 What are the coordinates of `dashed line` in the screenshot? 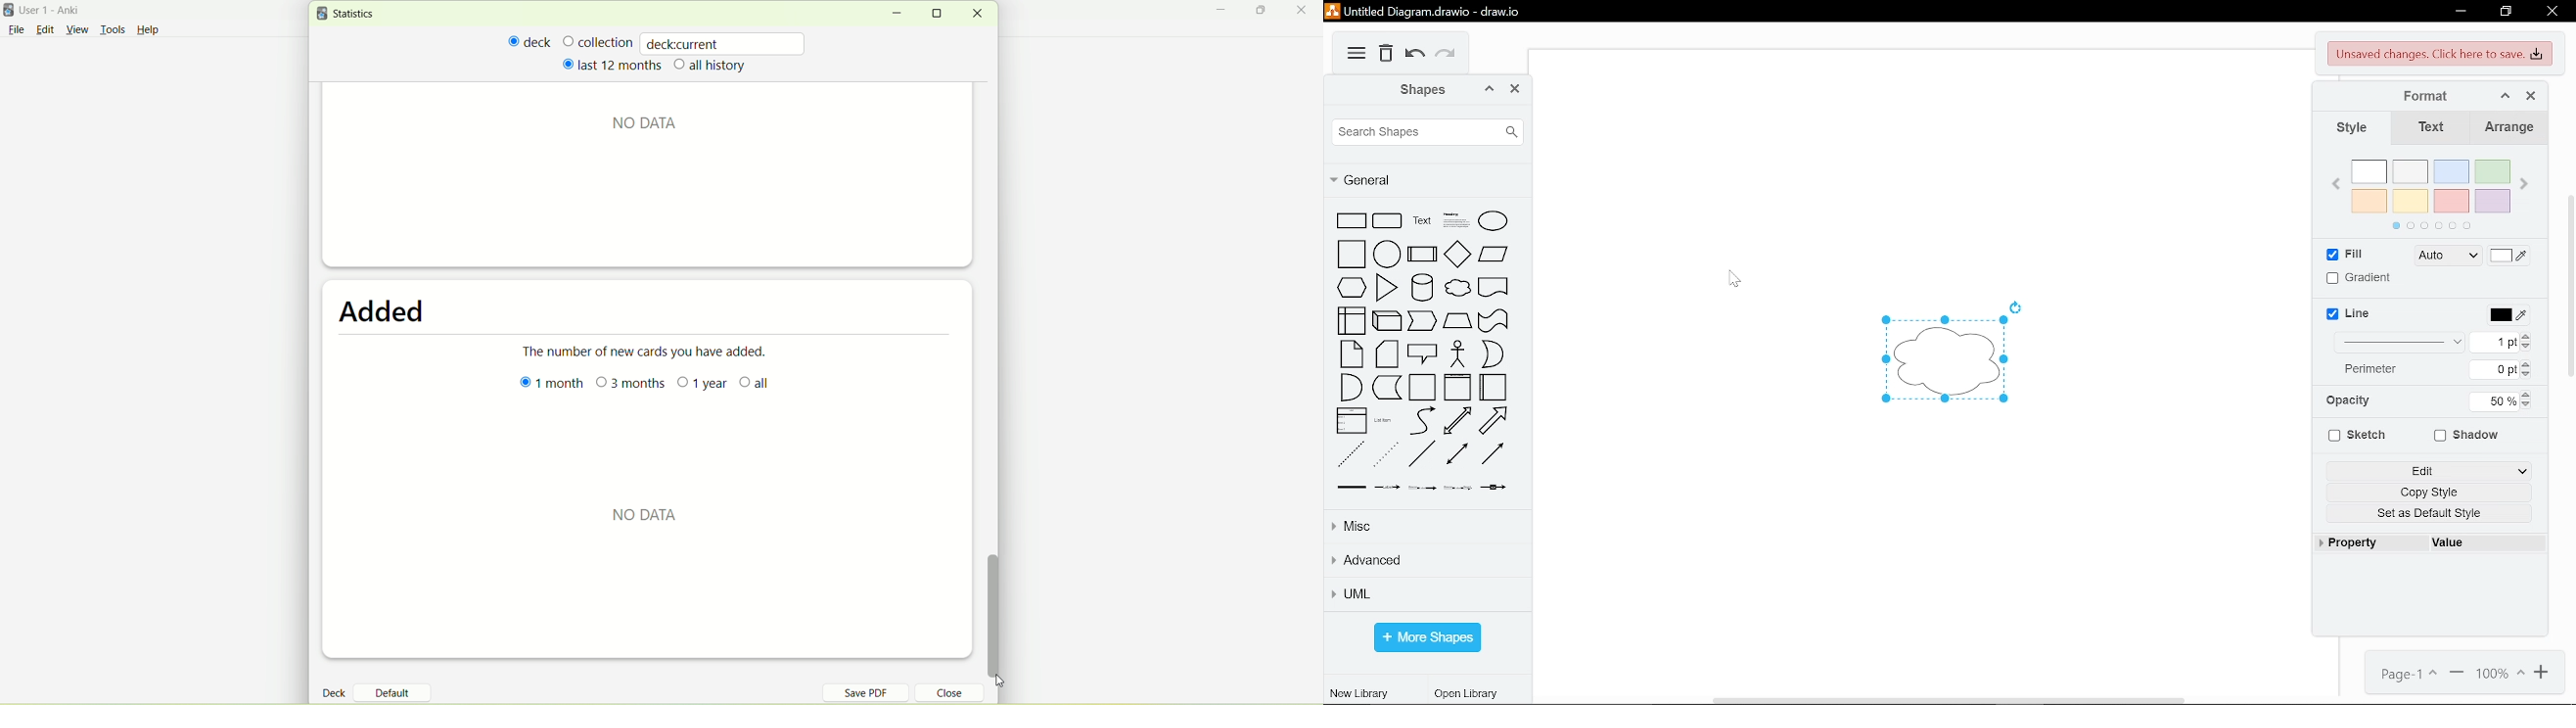 It's located at (1349, 452).